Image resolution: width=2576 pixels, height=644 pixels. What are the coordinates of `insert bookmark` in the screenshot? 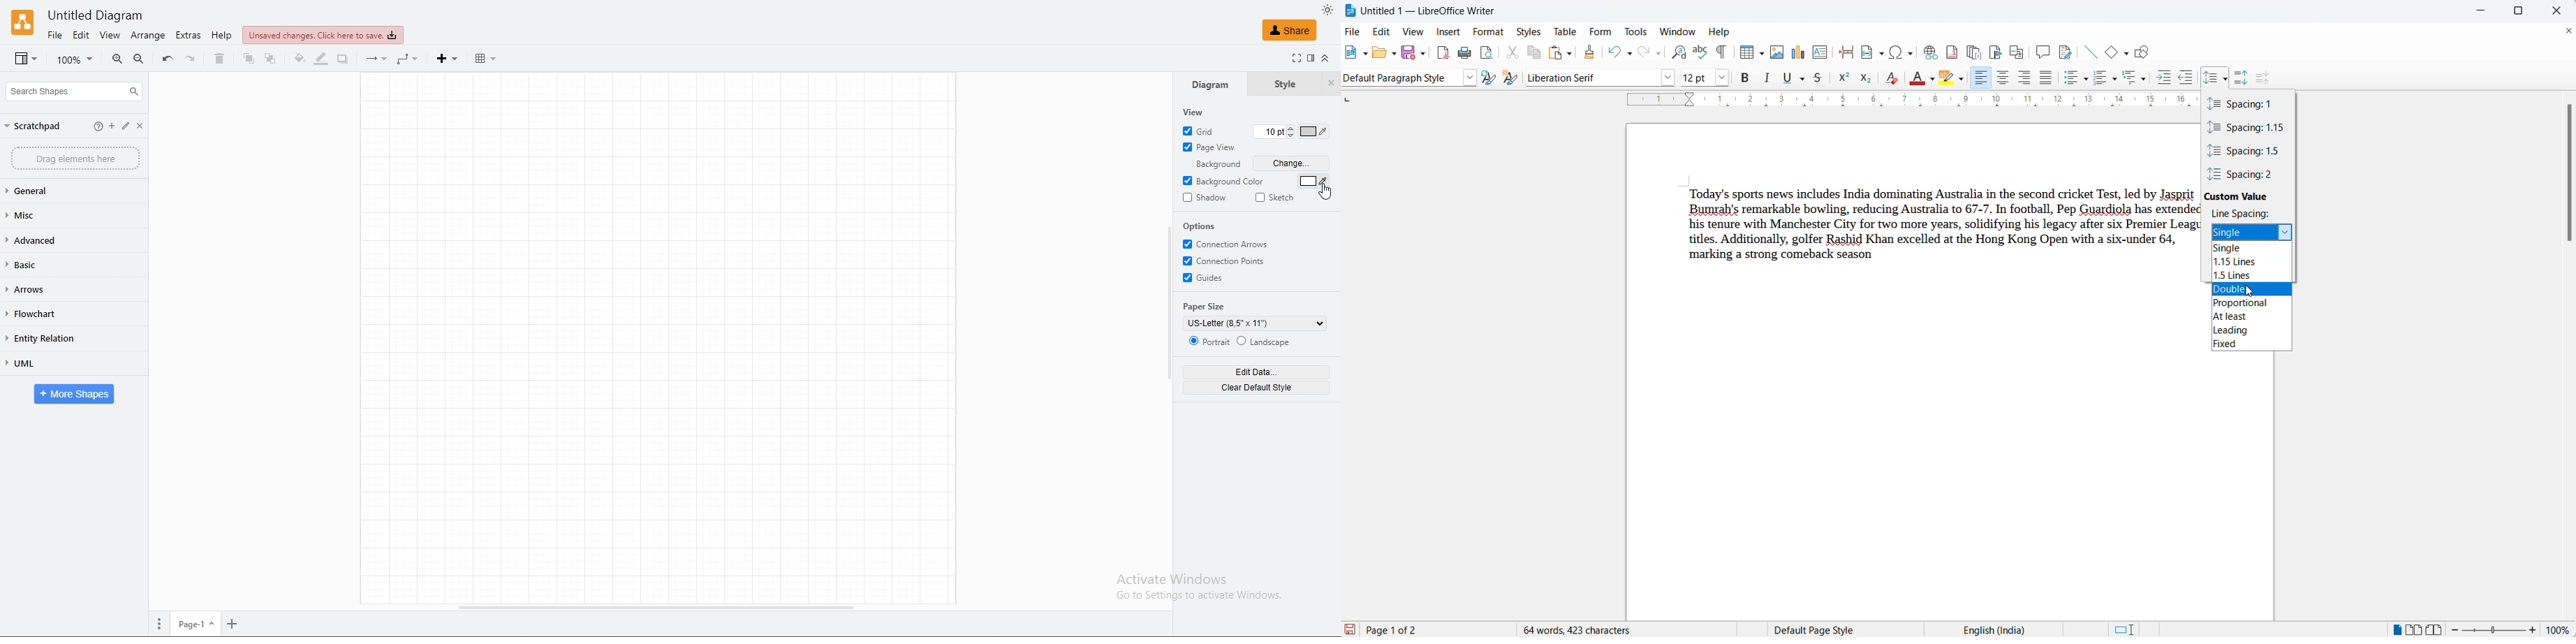 It's located at (1994, 50).